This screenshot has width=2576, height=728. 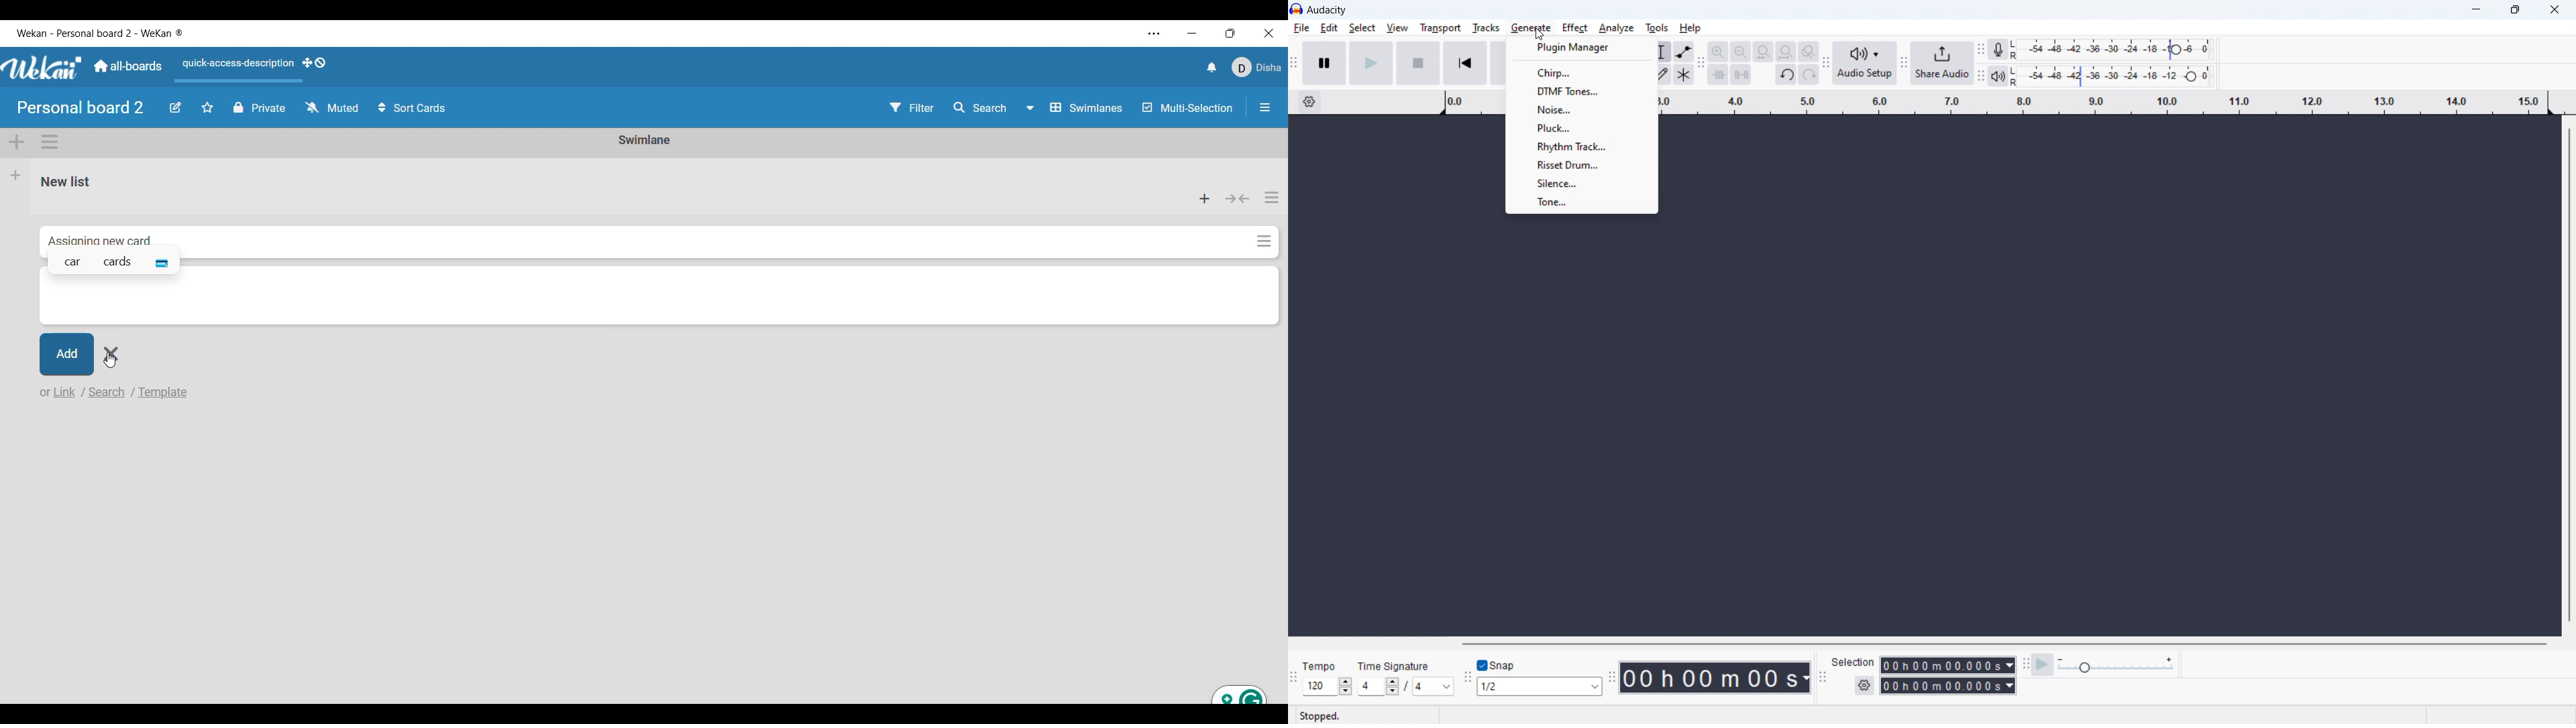 I want to click on title, so click(x=1343, y=11).